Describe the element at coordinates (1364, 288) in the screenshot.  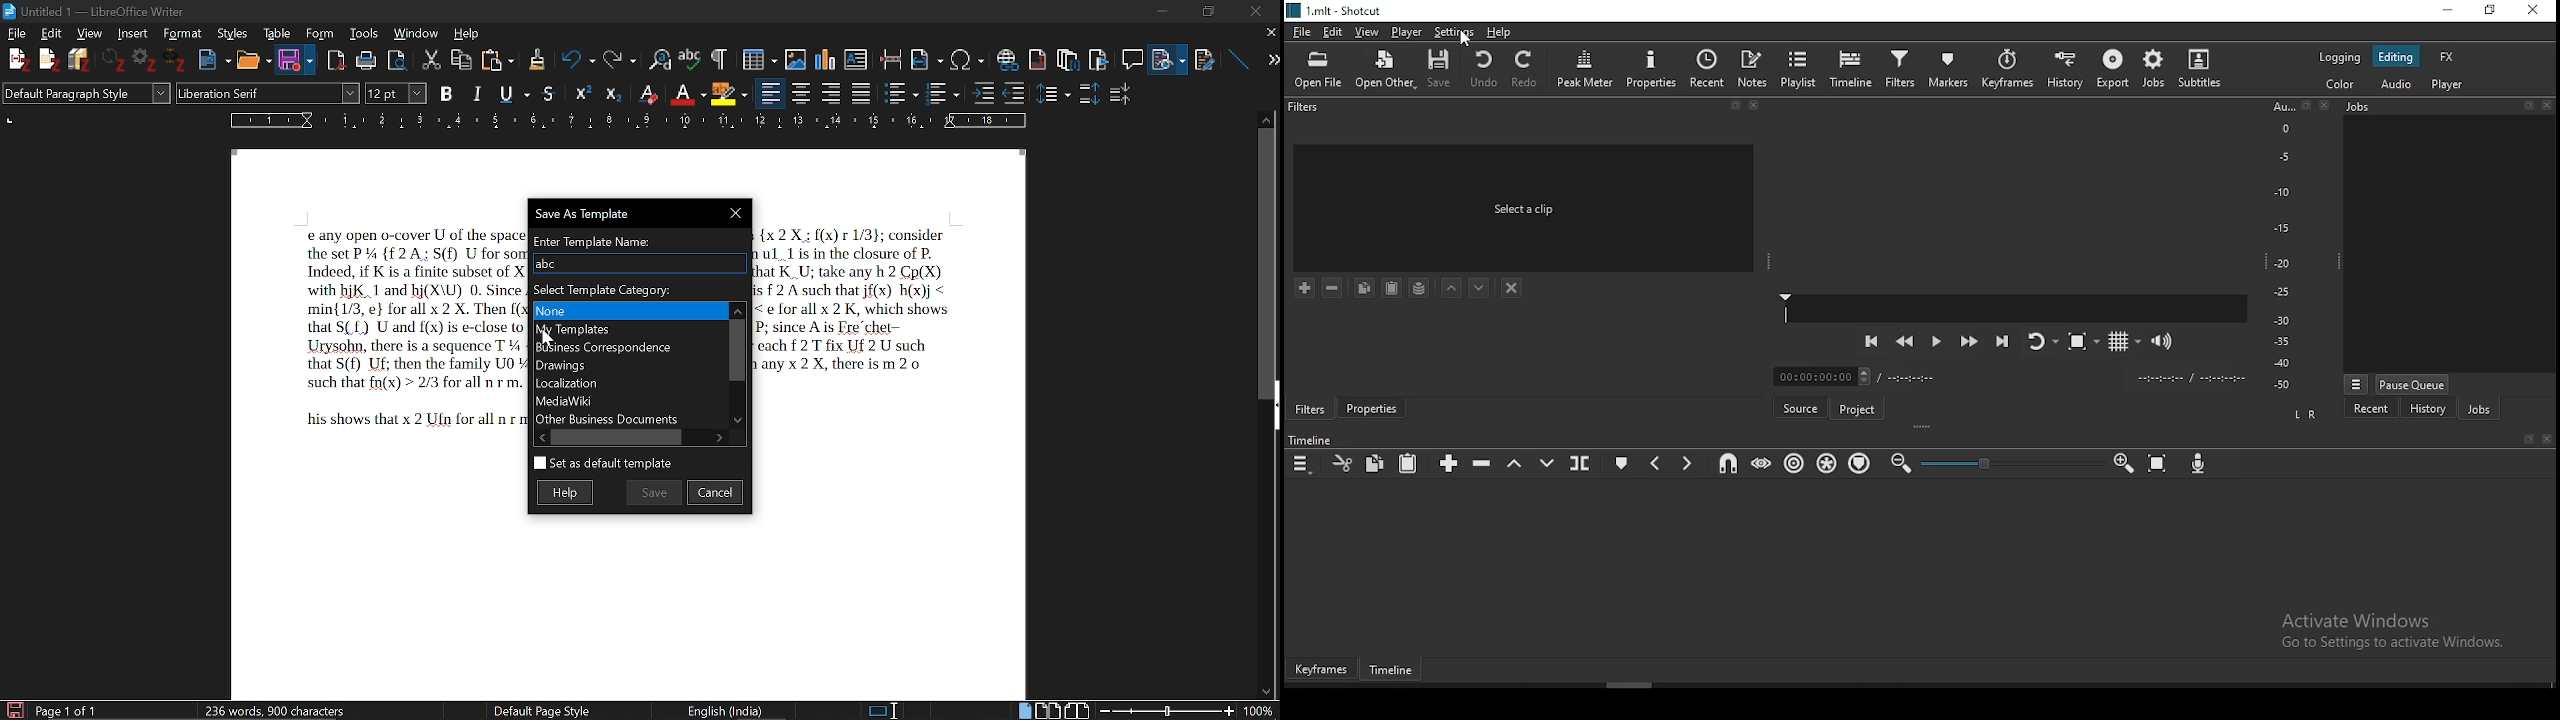
I see `copy filter` at that location.